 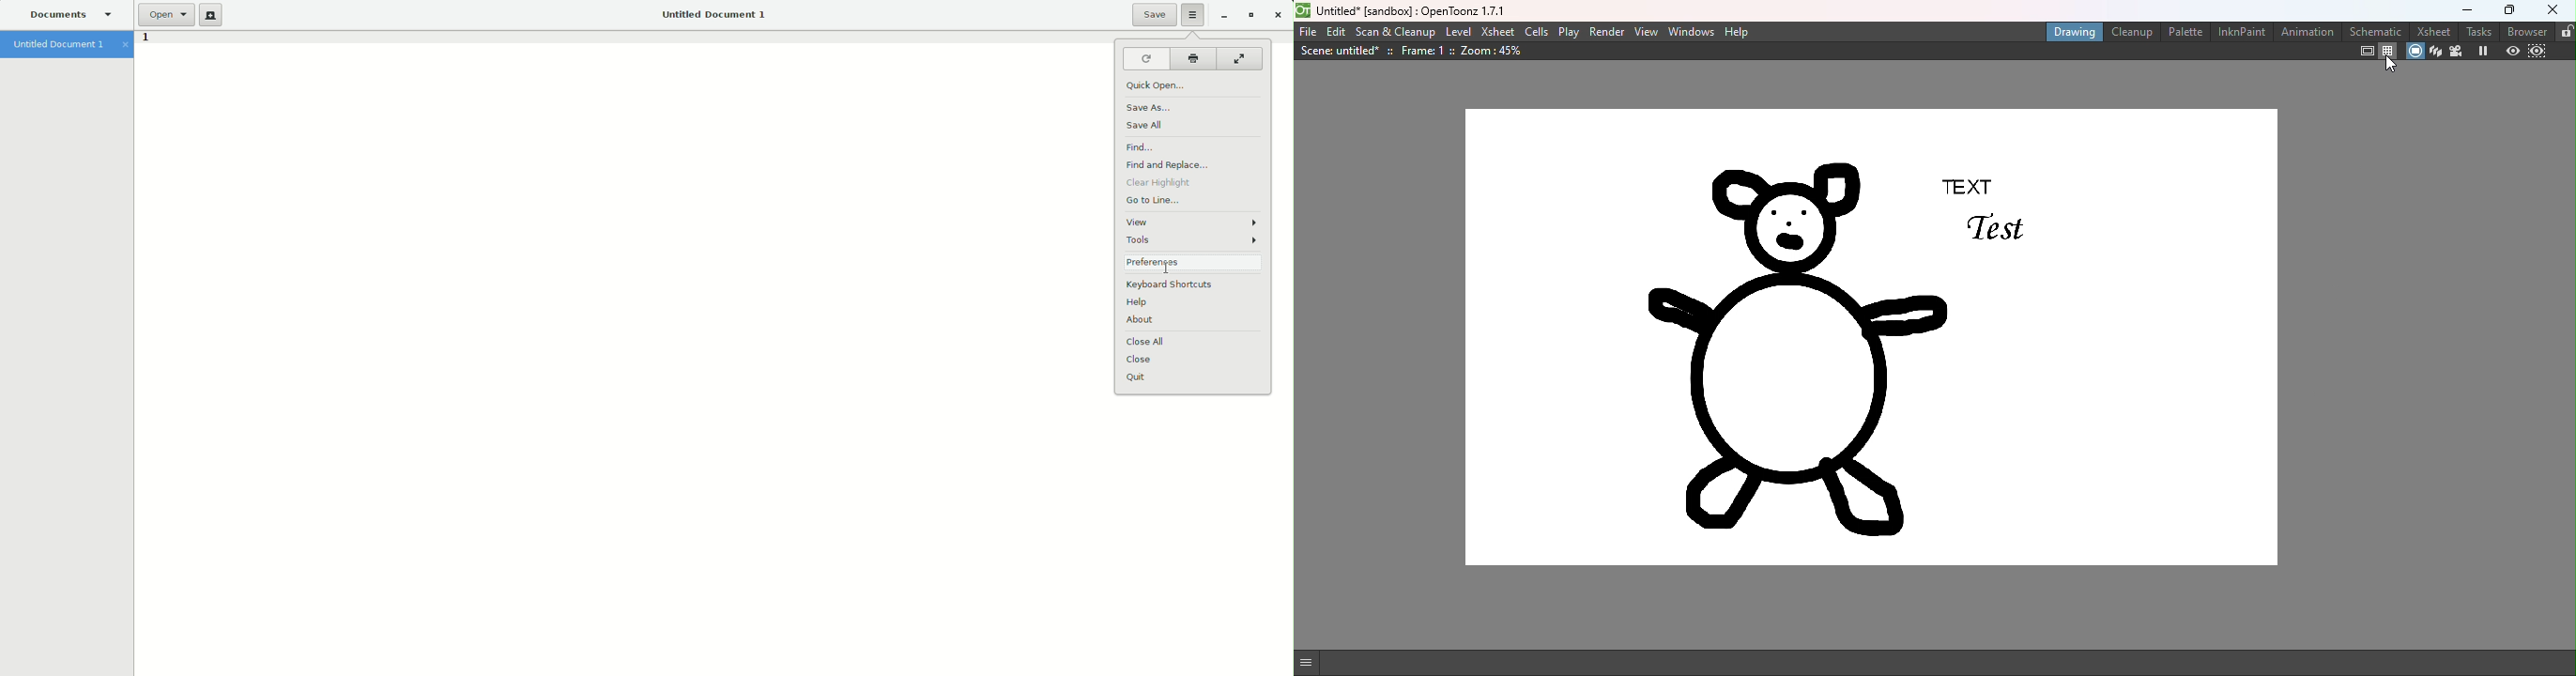 What do you see at coordinates (1166, 262) in the screenshot?
I see `Preferences` at bounding box center [1166, 262].